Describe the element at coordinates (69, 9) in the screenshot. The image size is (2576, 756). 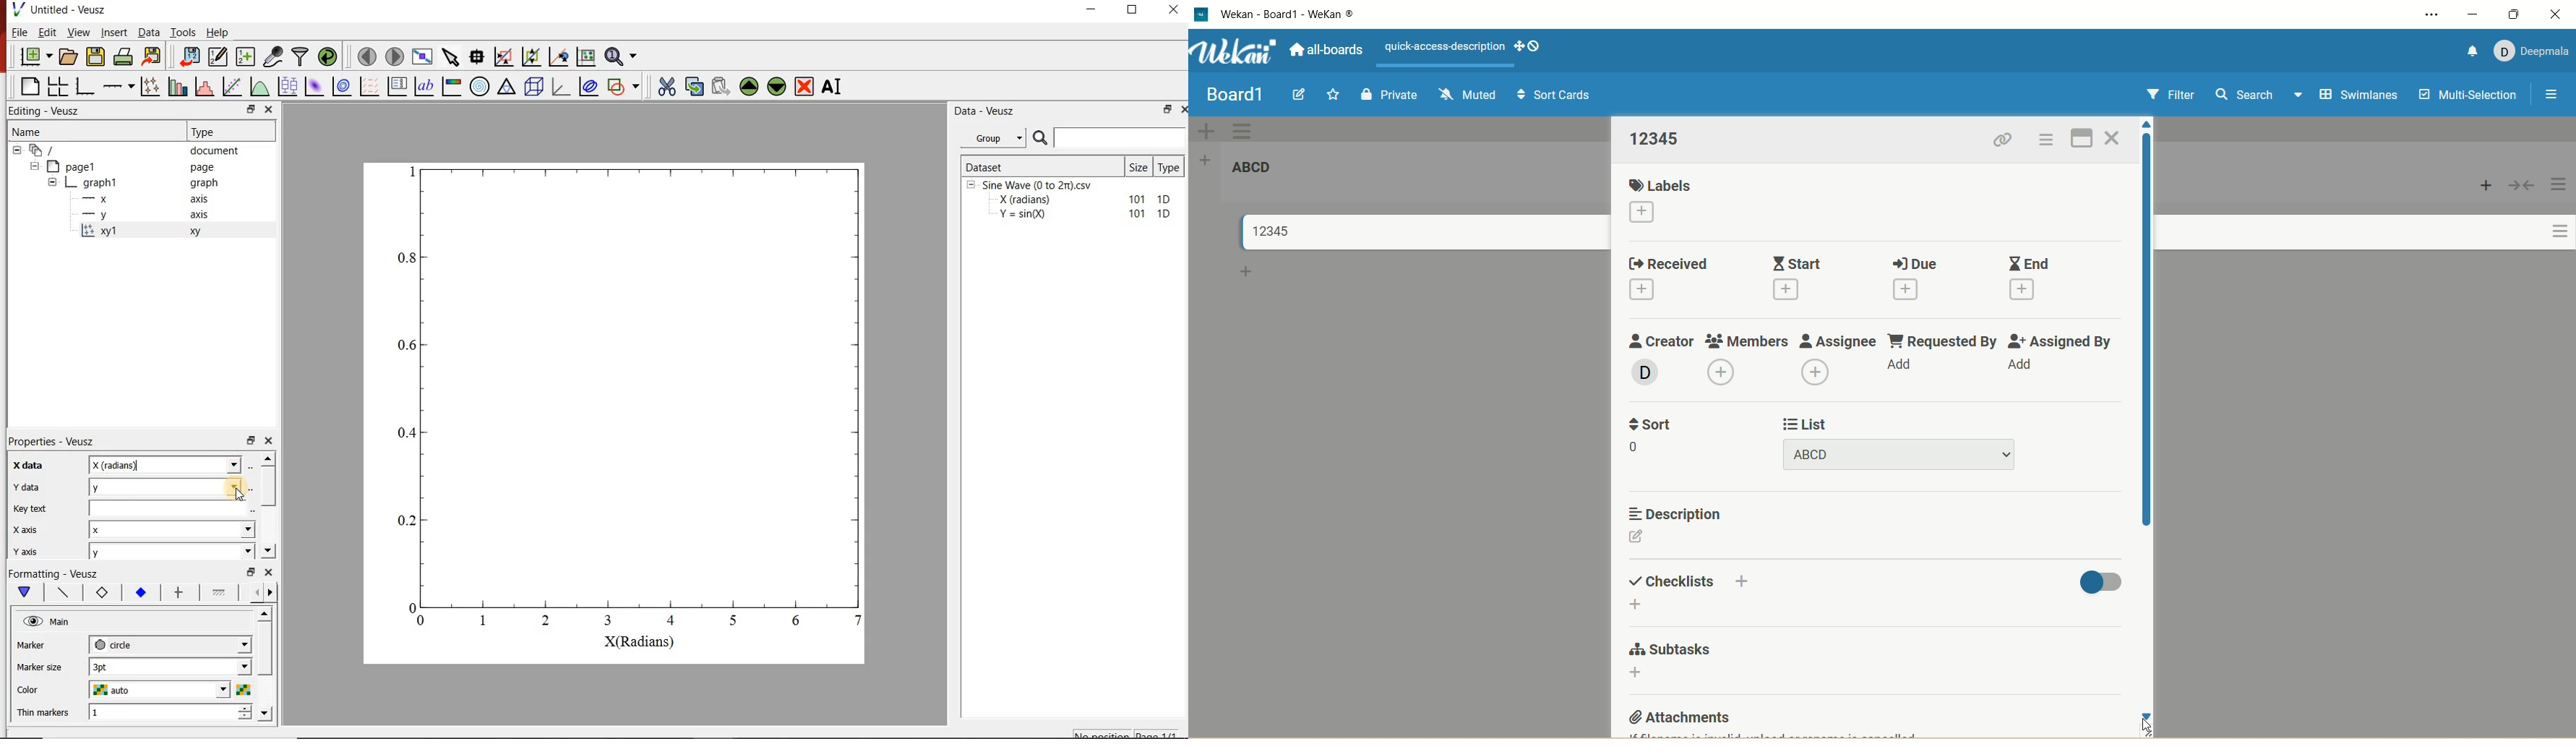
I see `Untitled - Veusz` at that location.